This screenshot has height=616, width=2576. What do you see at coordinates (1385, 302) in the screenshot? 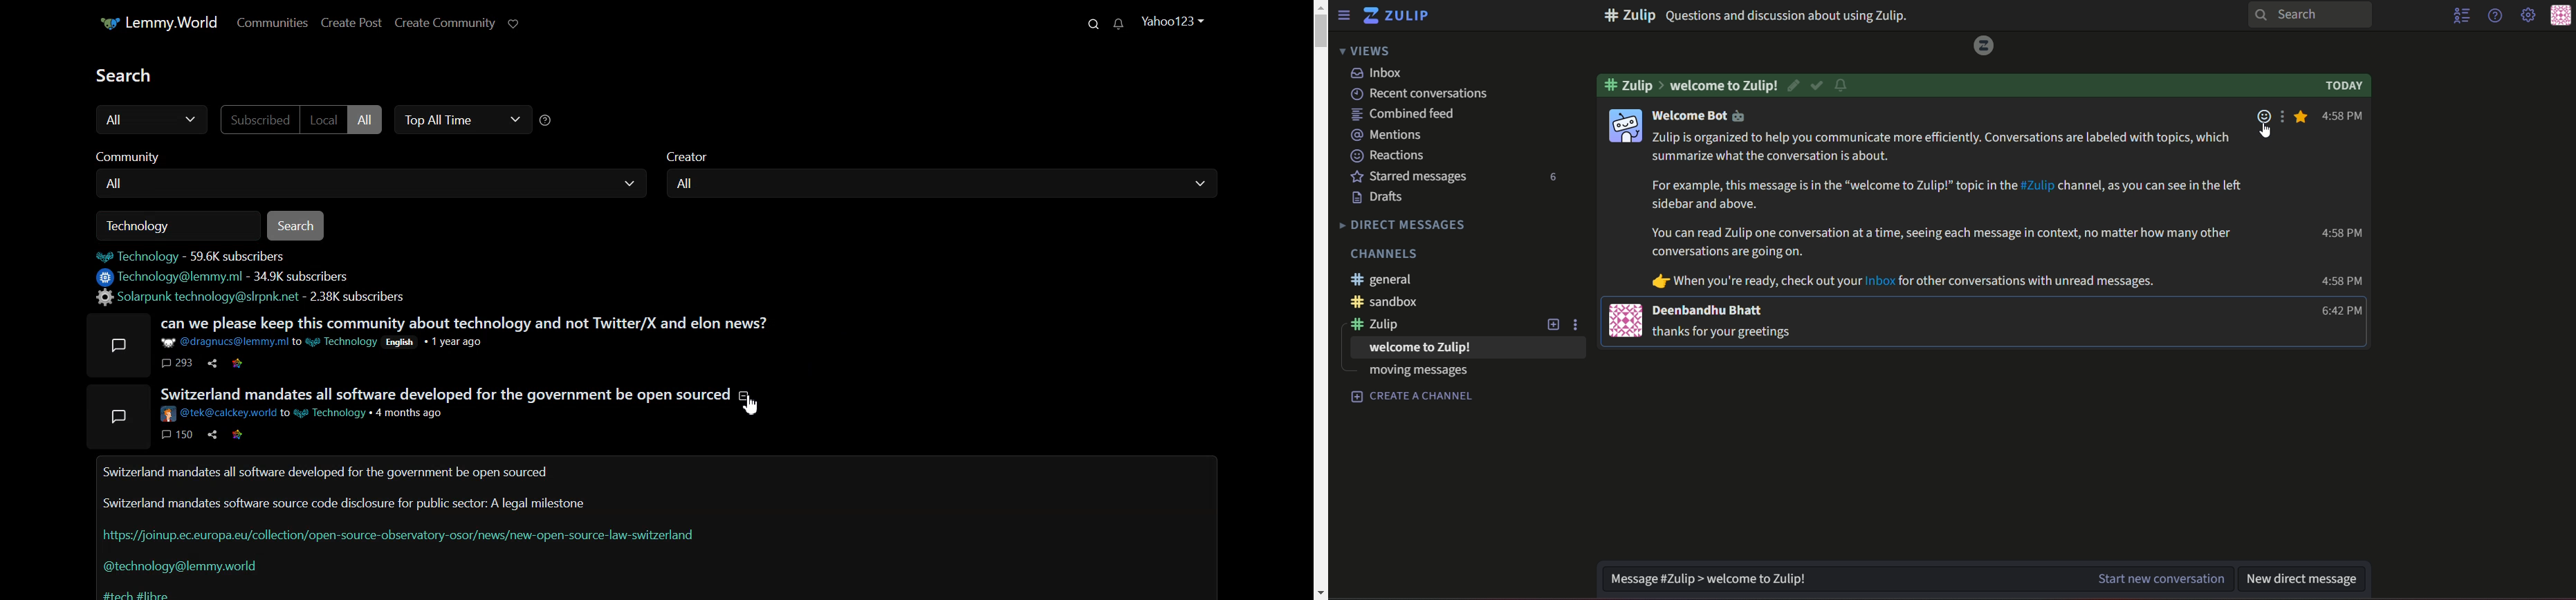
I see `#sandbox` at bounding box center [1385, 302].